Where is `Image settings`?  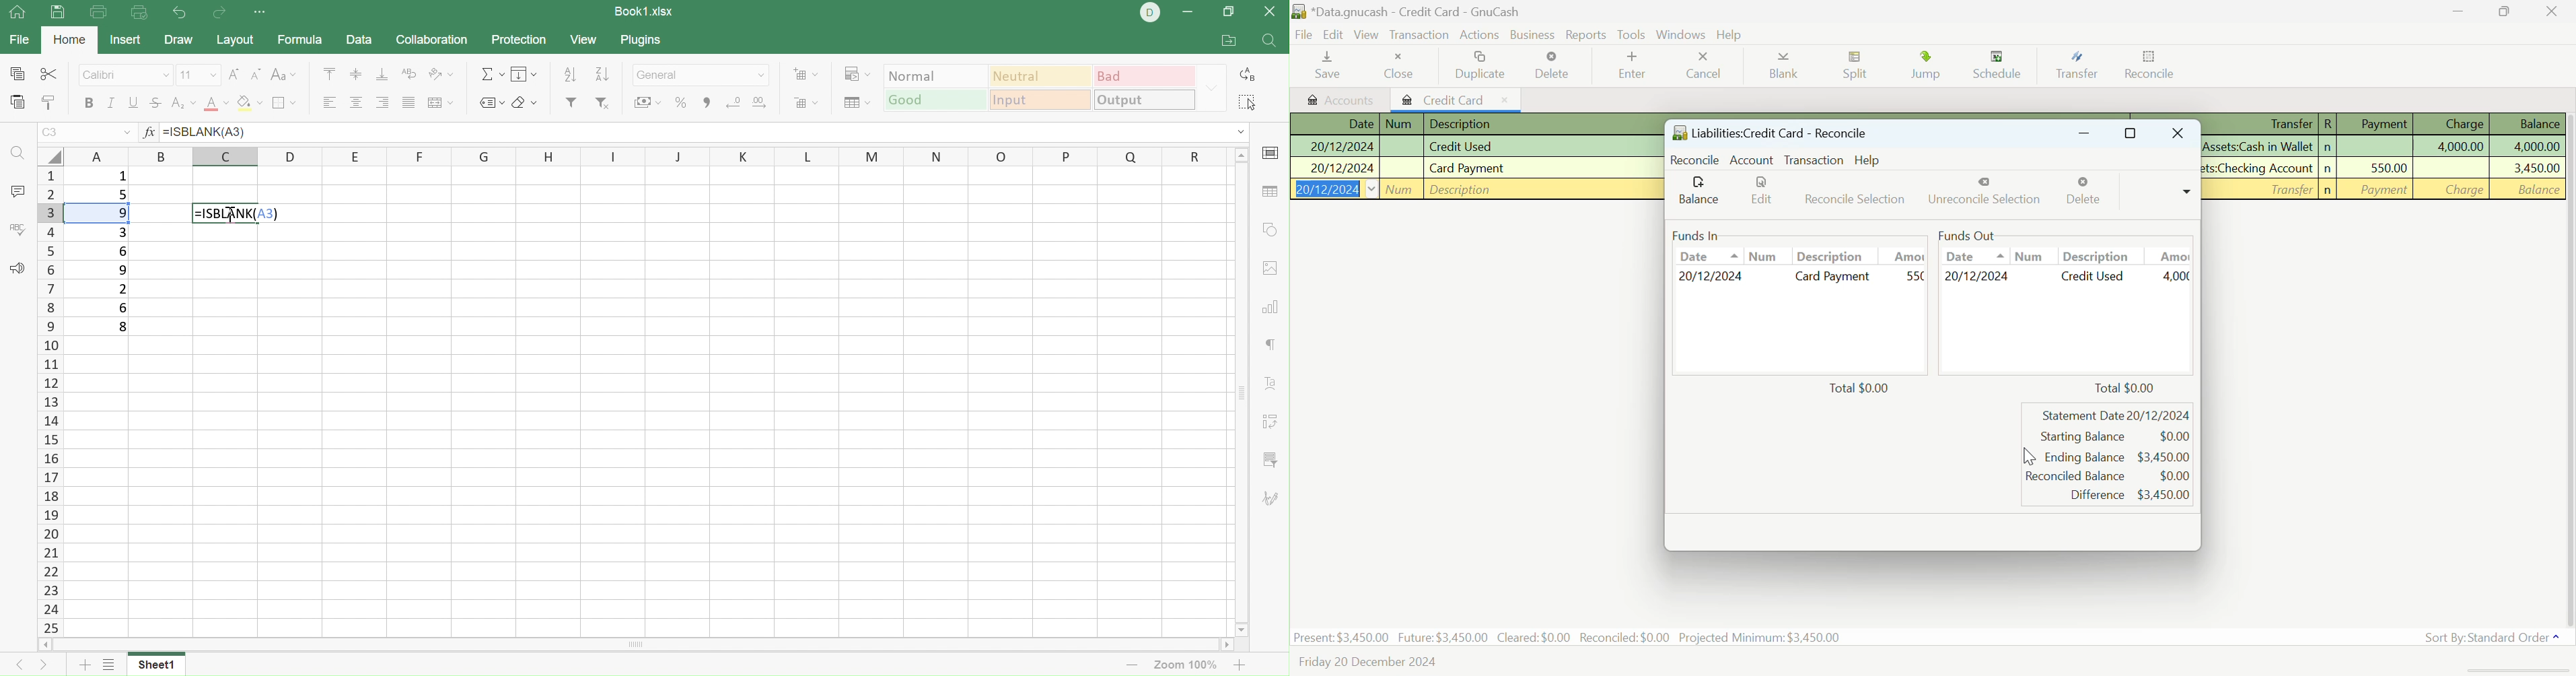 Image settings is located at coordinates (1270, 267).